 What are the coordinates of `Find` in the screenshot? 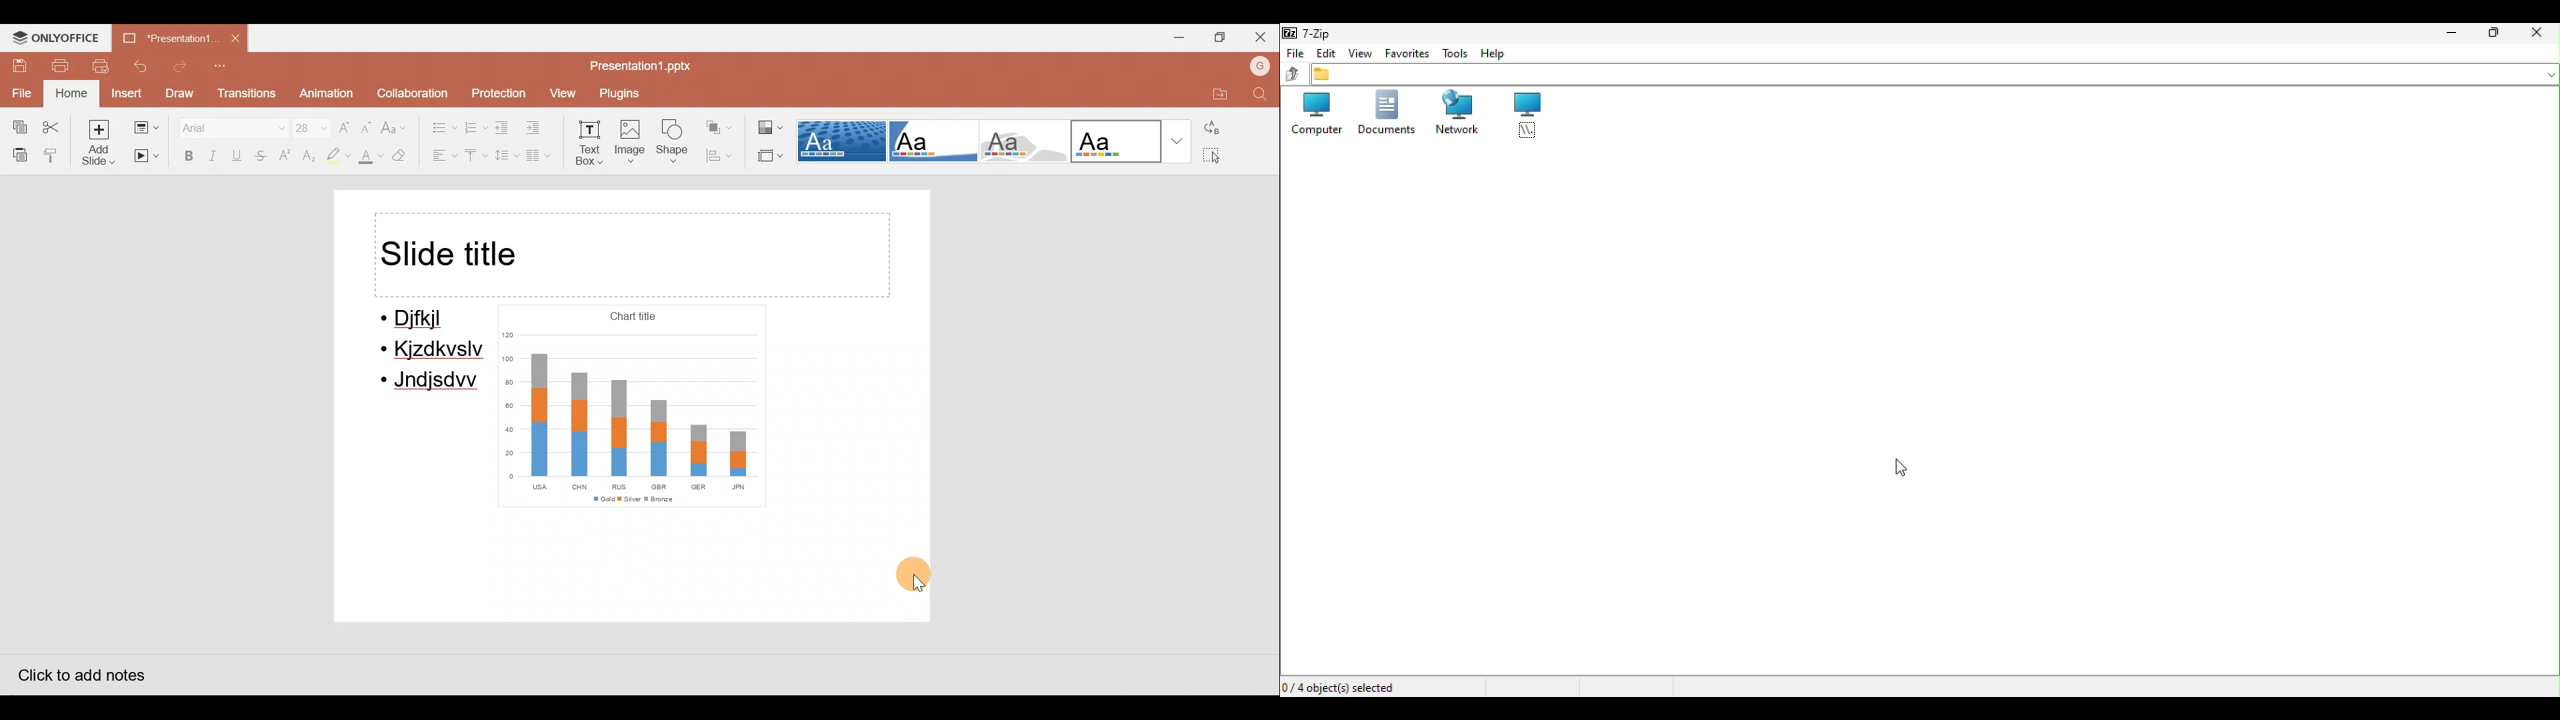 It's located at (1259, 95).